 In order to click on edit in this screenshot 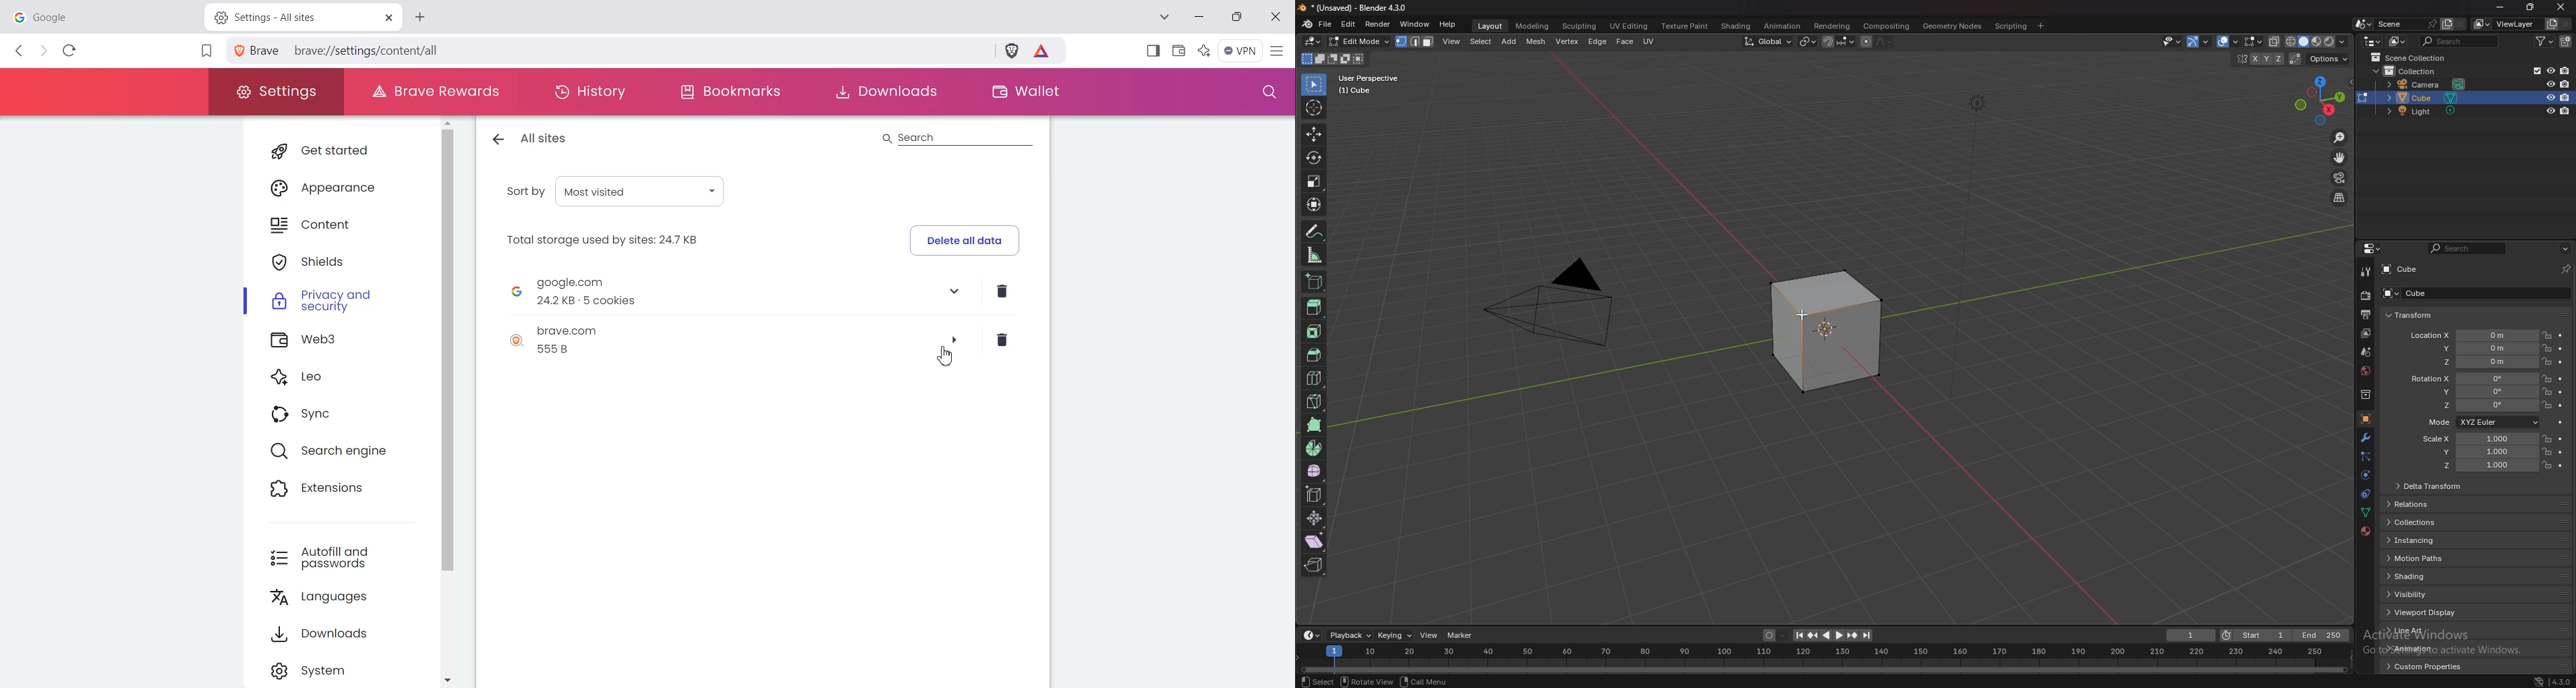, I will do `click(1349, 24)`.